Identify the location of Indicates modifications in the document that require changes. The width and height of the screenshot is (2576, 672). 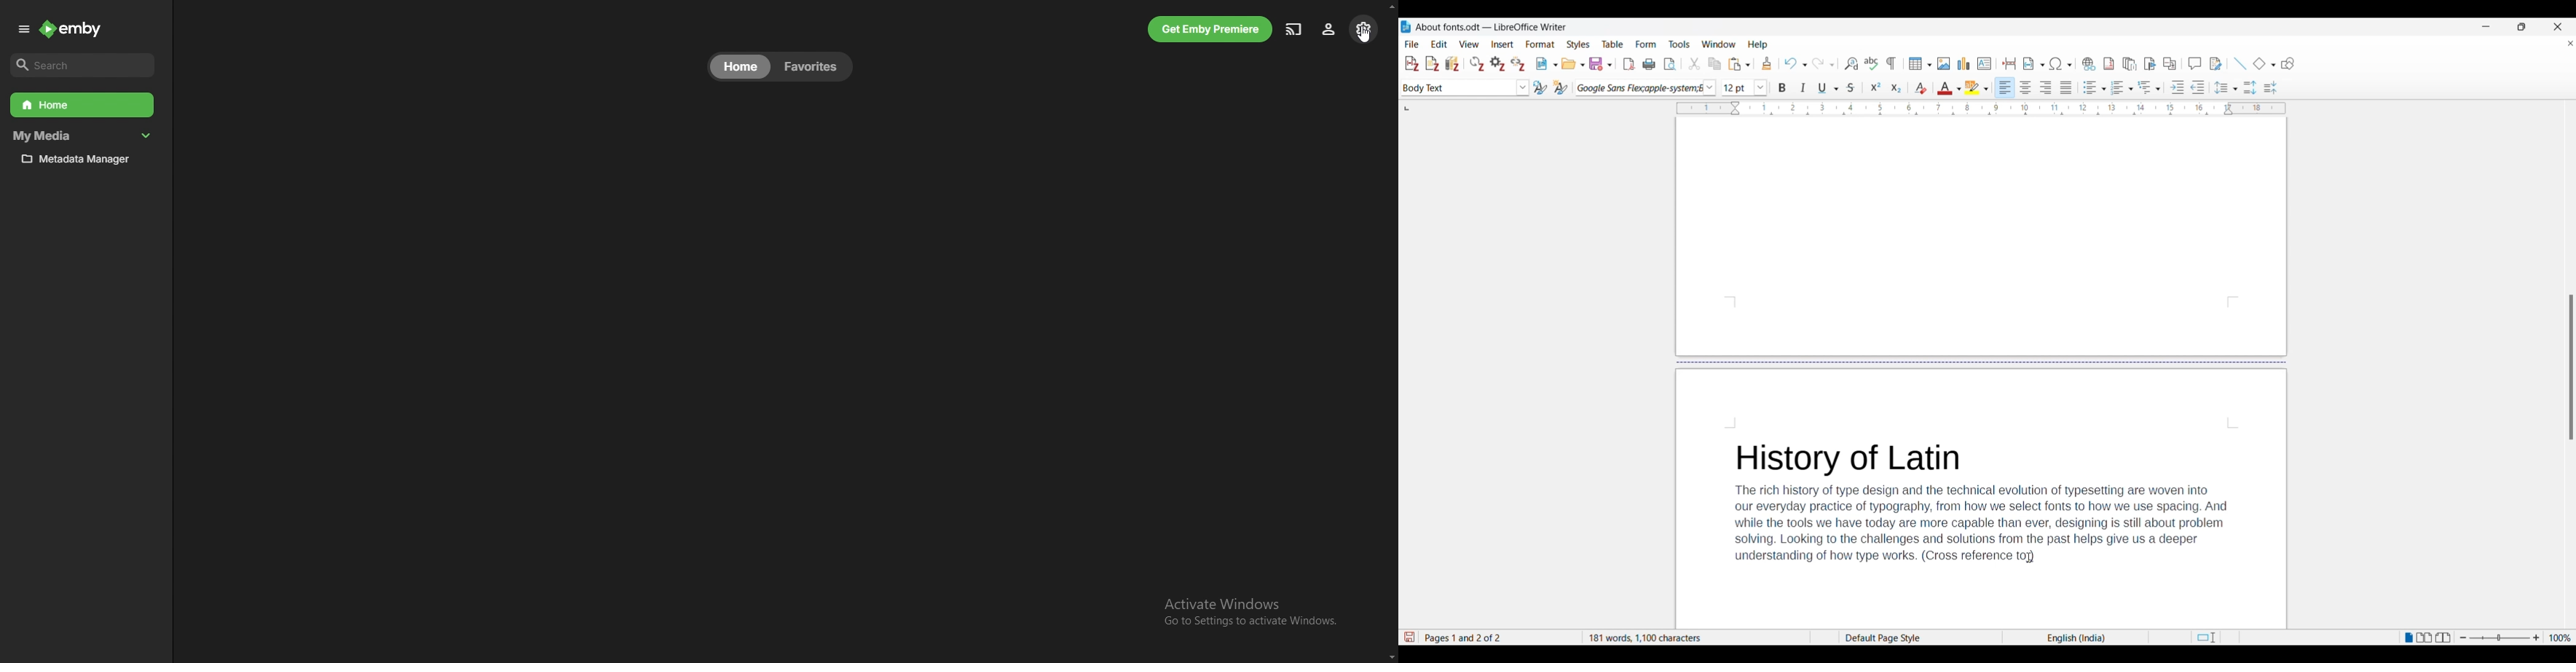
(1409, 637).